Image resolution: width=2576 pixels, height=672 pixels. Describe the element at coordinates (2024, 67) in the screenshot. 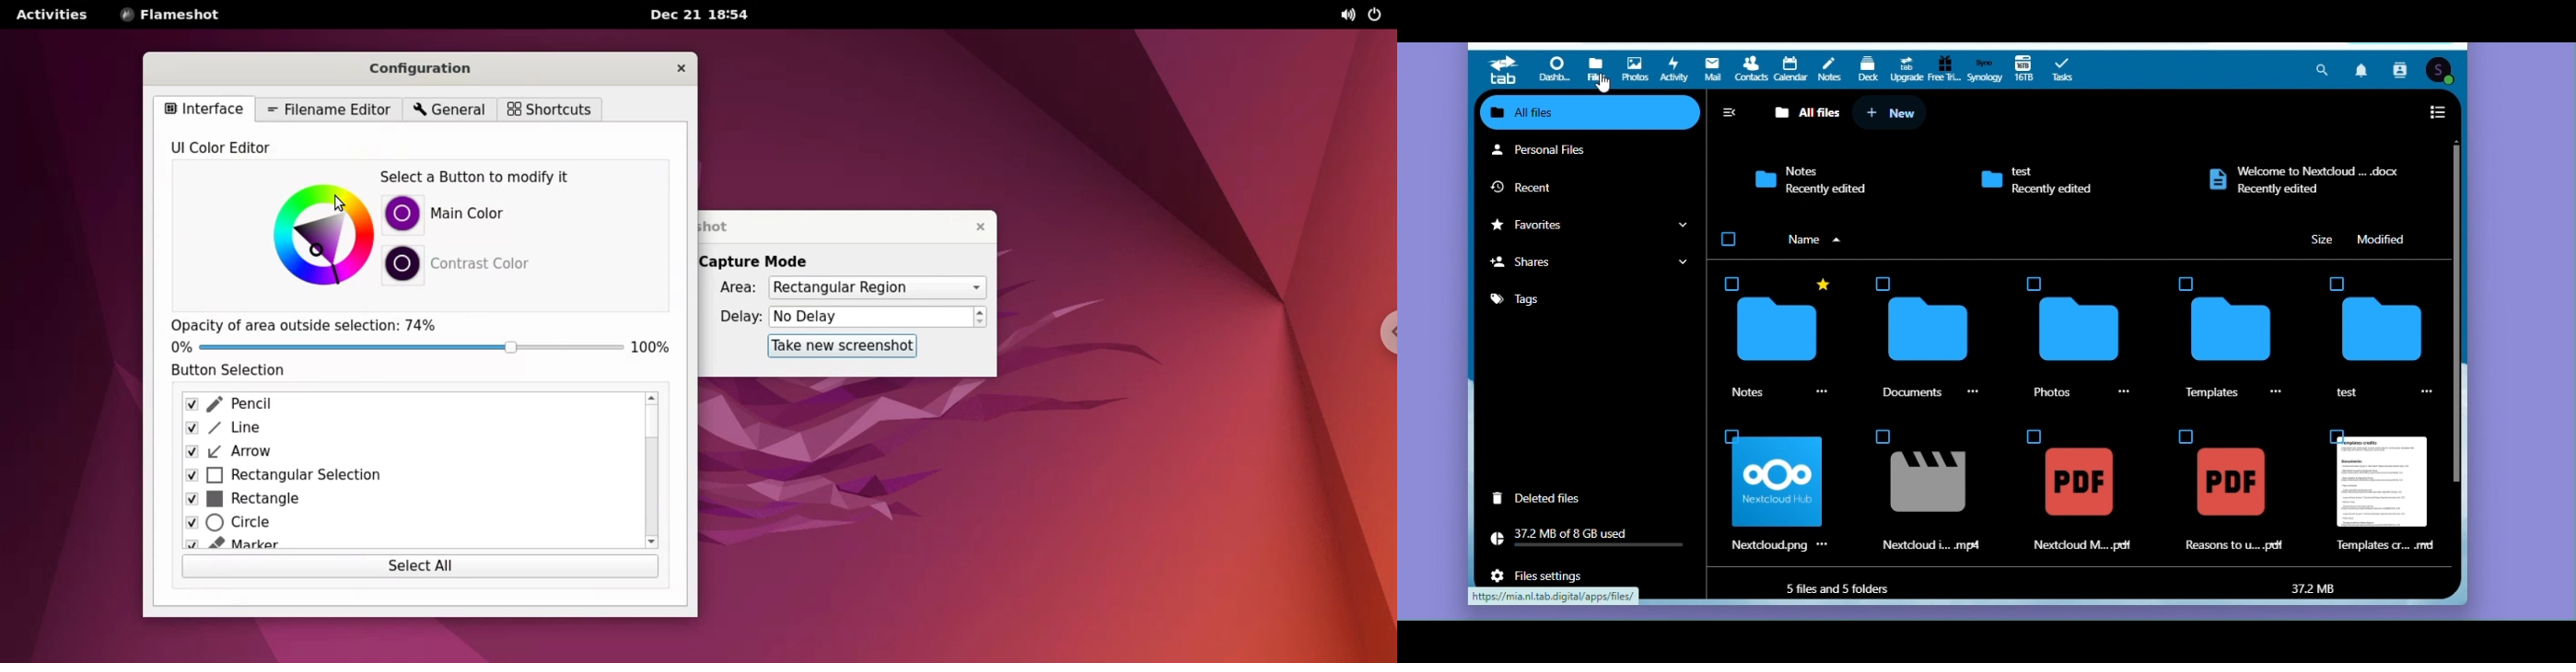

I see `16 TB` at that location.